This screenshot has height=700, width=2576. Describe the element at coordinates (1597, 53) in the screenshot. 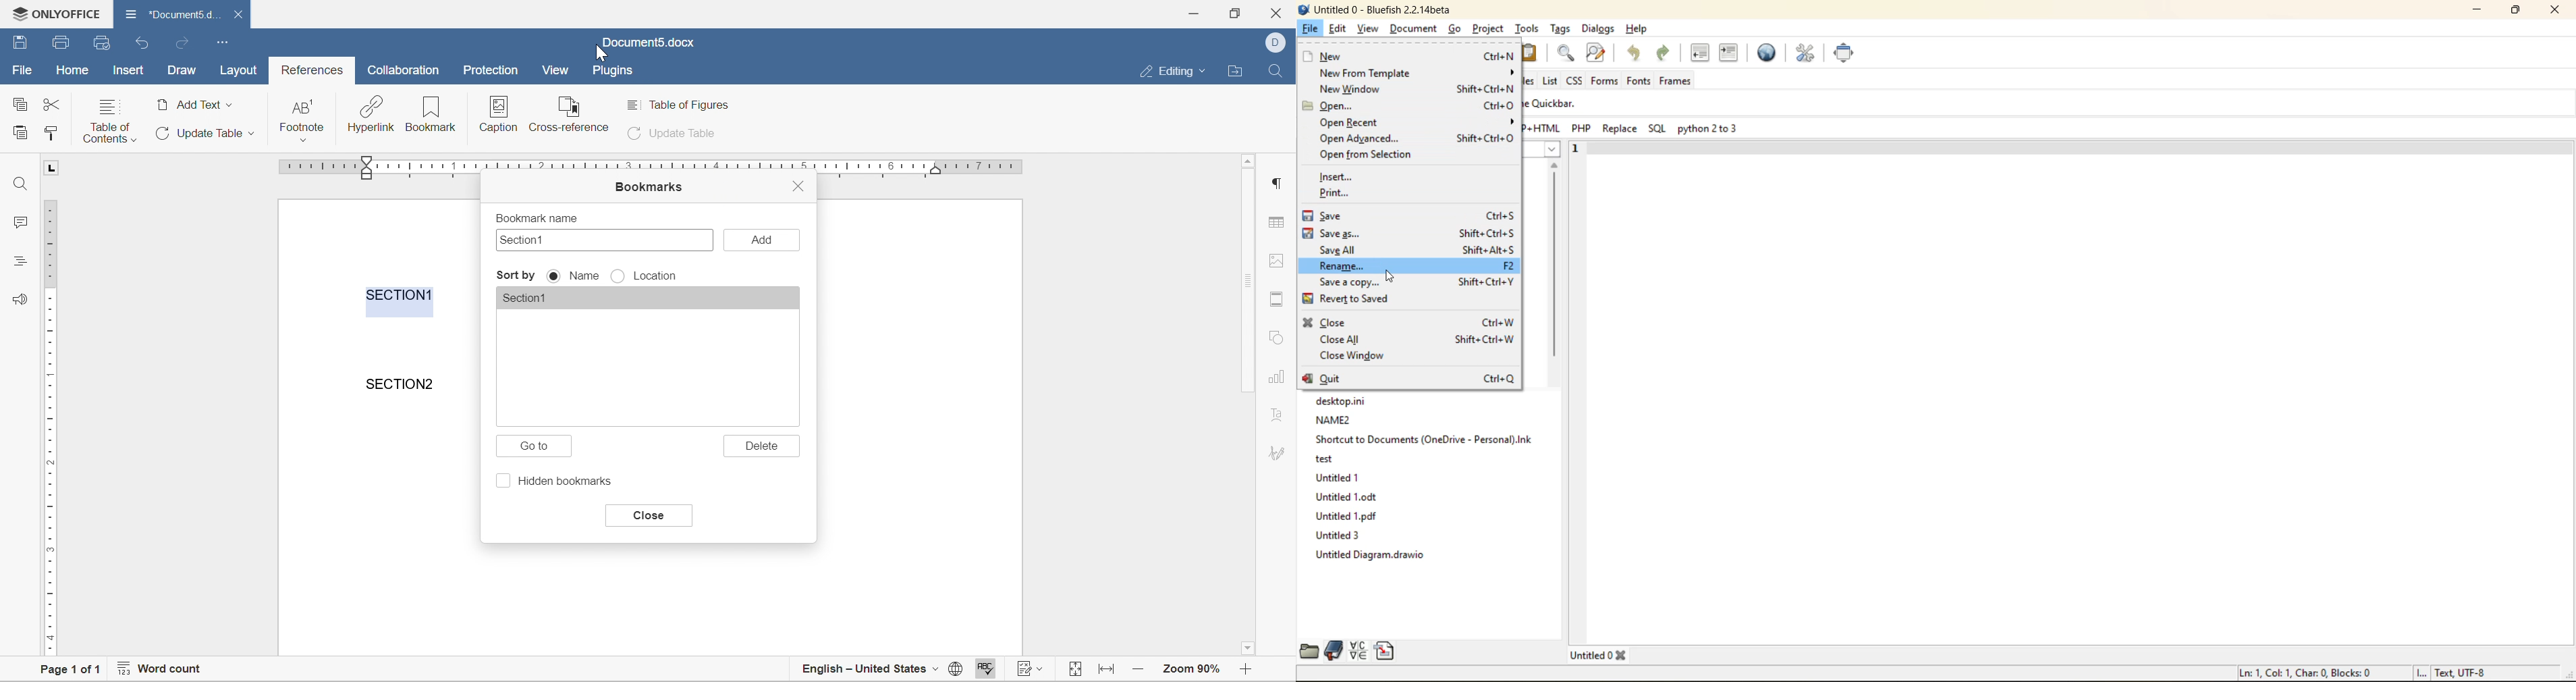

I see `find and replace` at that location.